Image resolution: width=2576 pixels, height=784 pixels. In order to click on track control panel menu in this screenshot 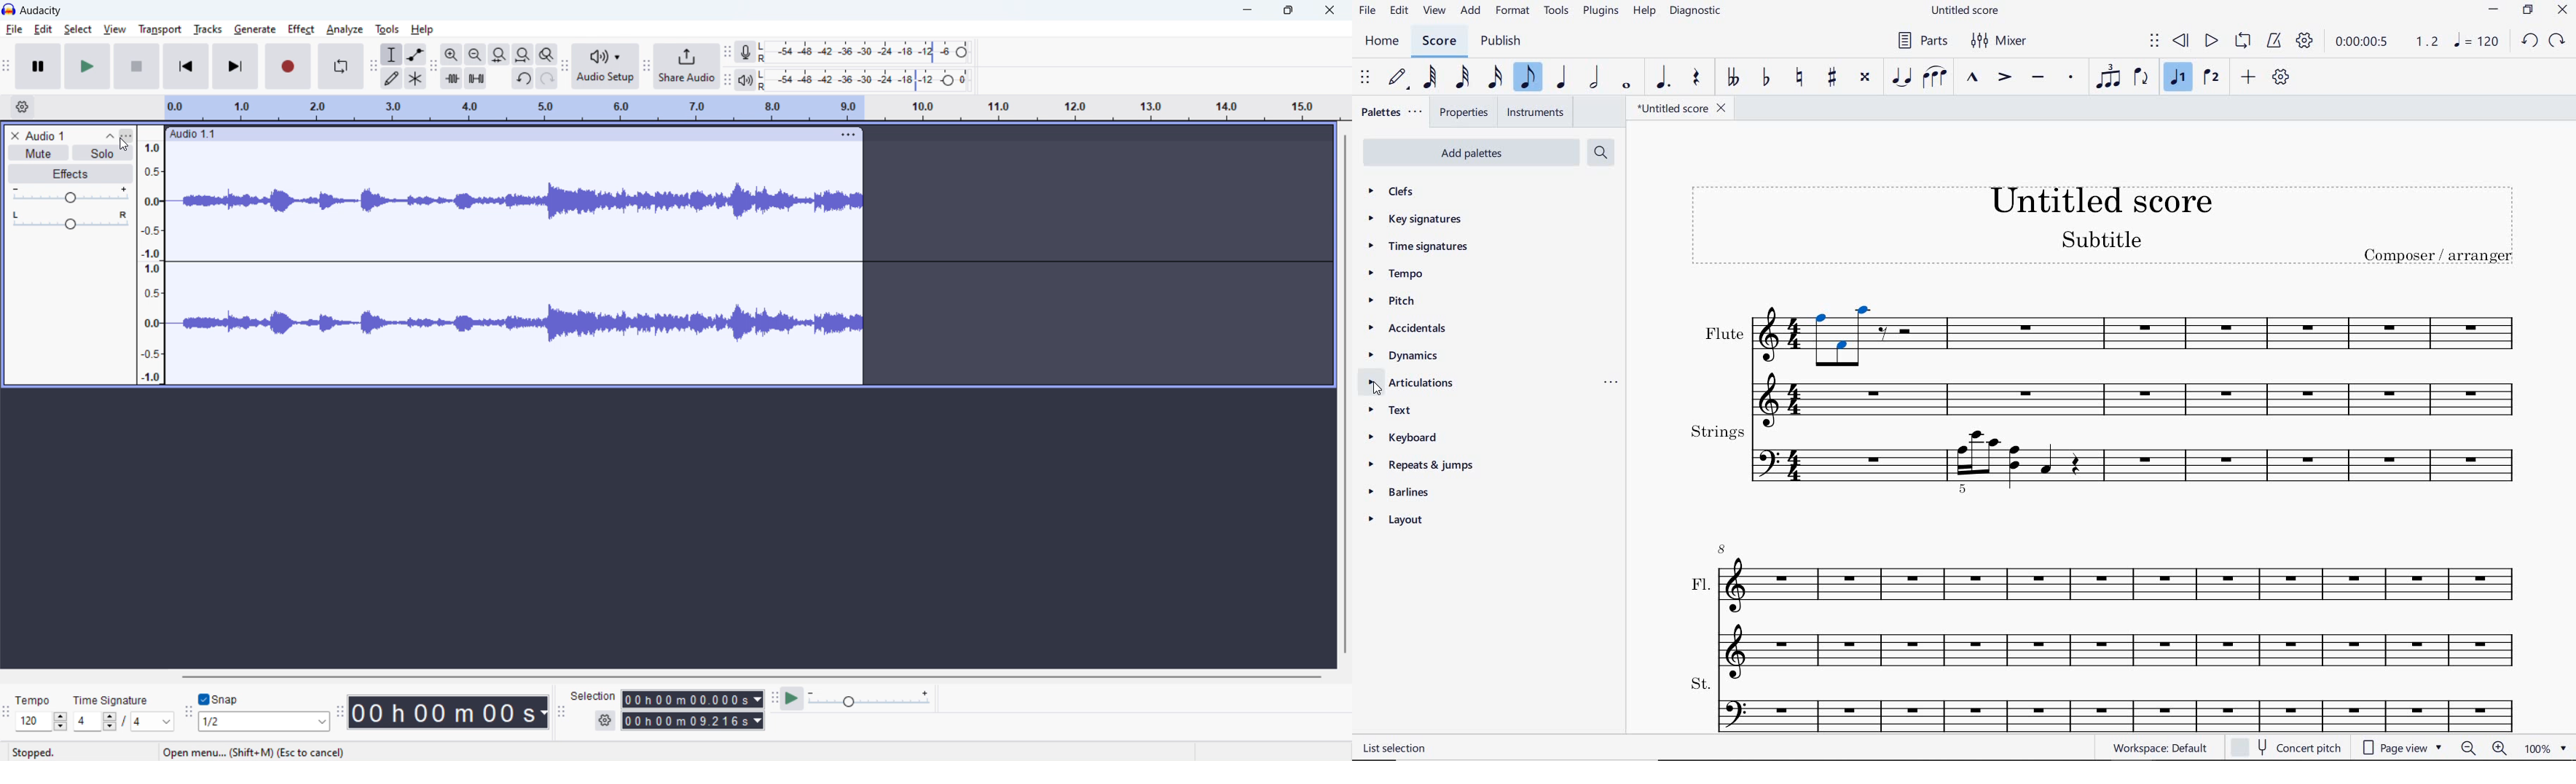, I will do `click(126, 134)`.